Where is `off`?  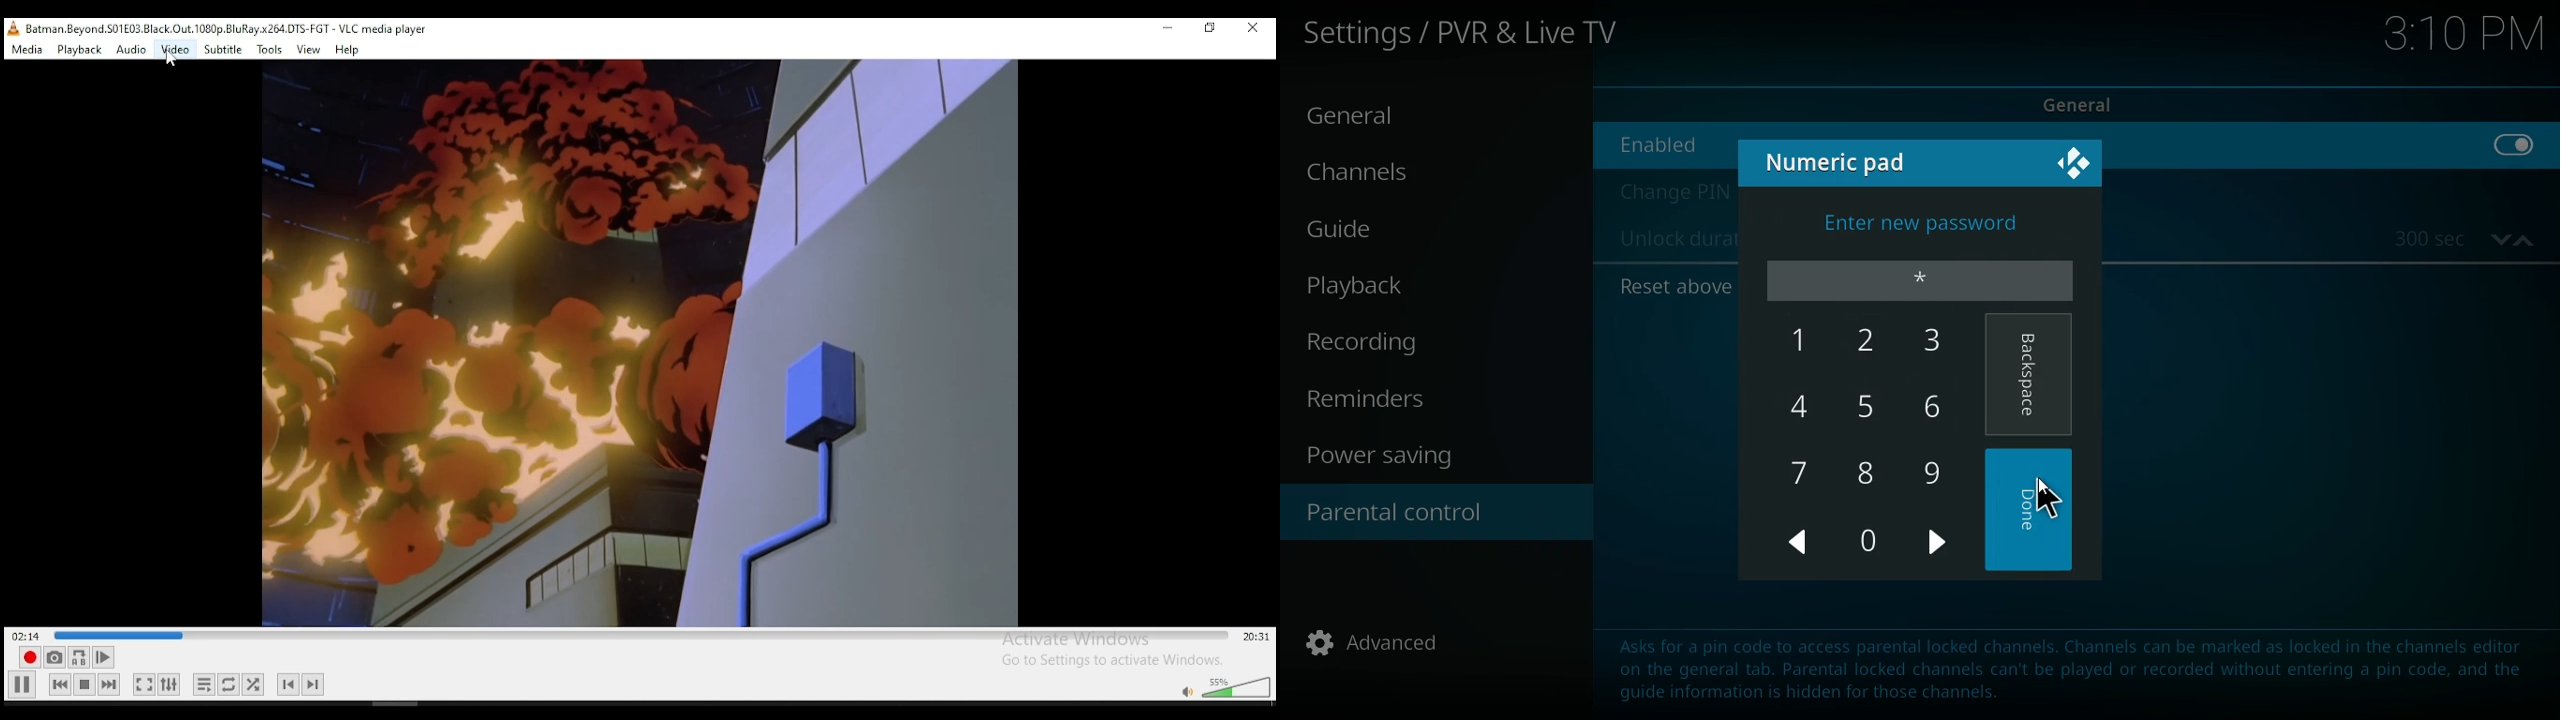
off is located at coordinates (2516, 156).